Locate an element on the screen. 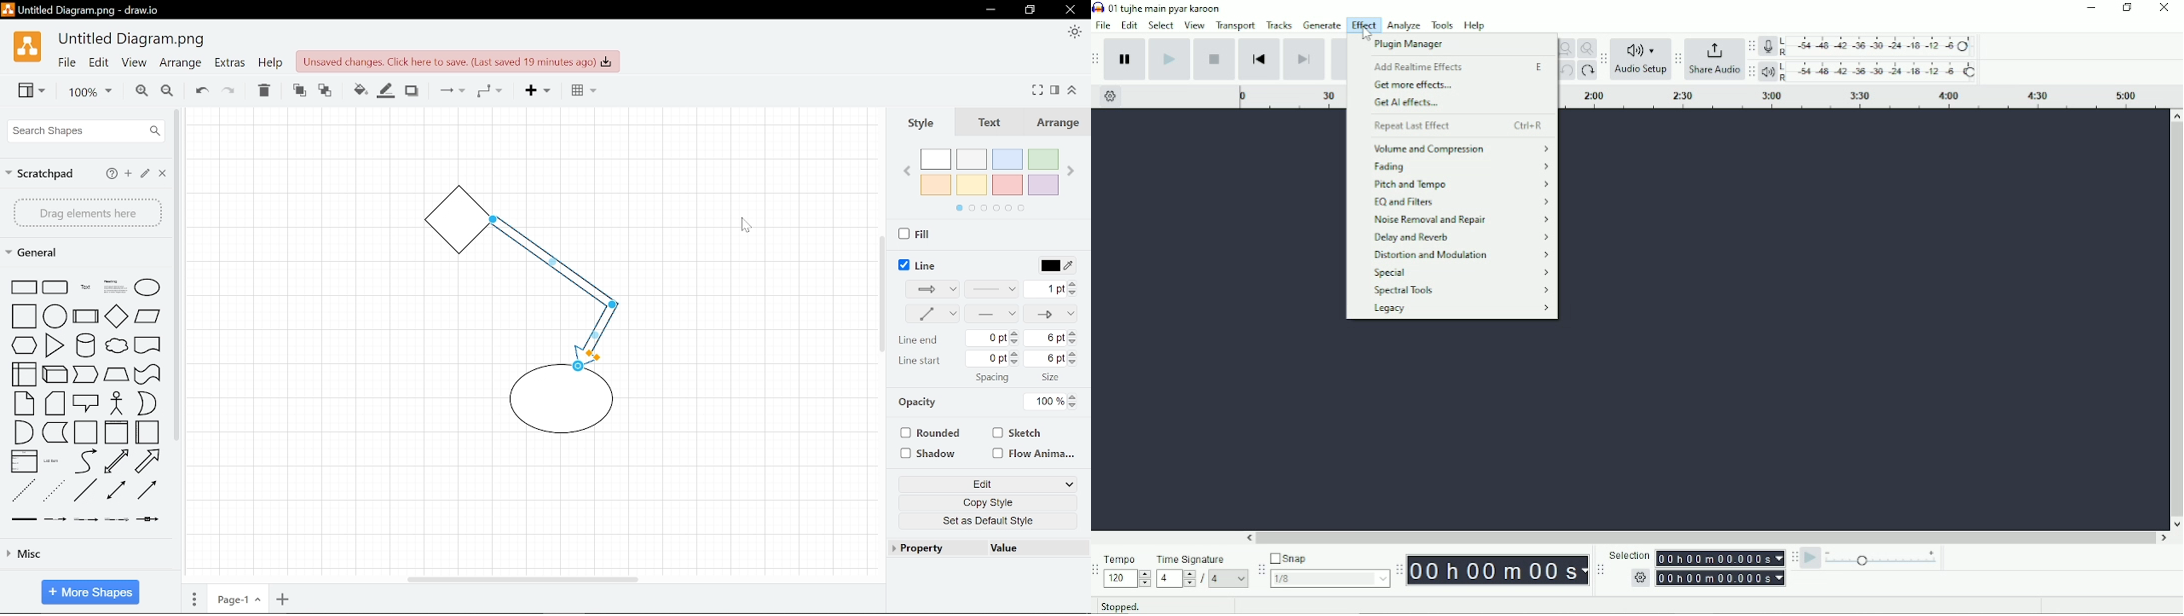  Shadow  is located at coordinates (930, 453).